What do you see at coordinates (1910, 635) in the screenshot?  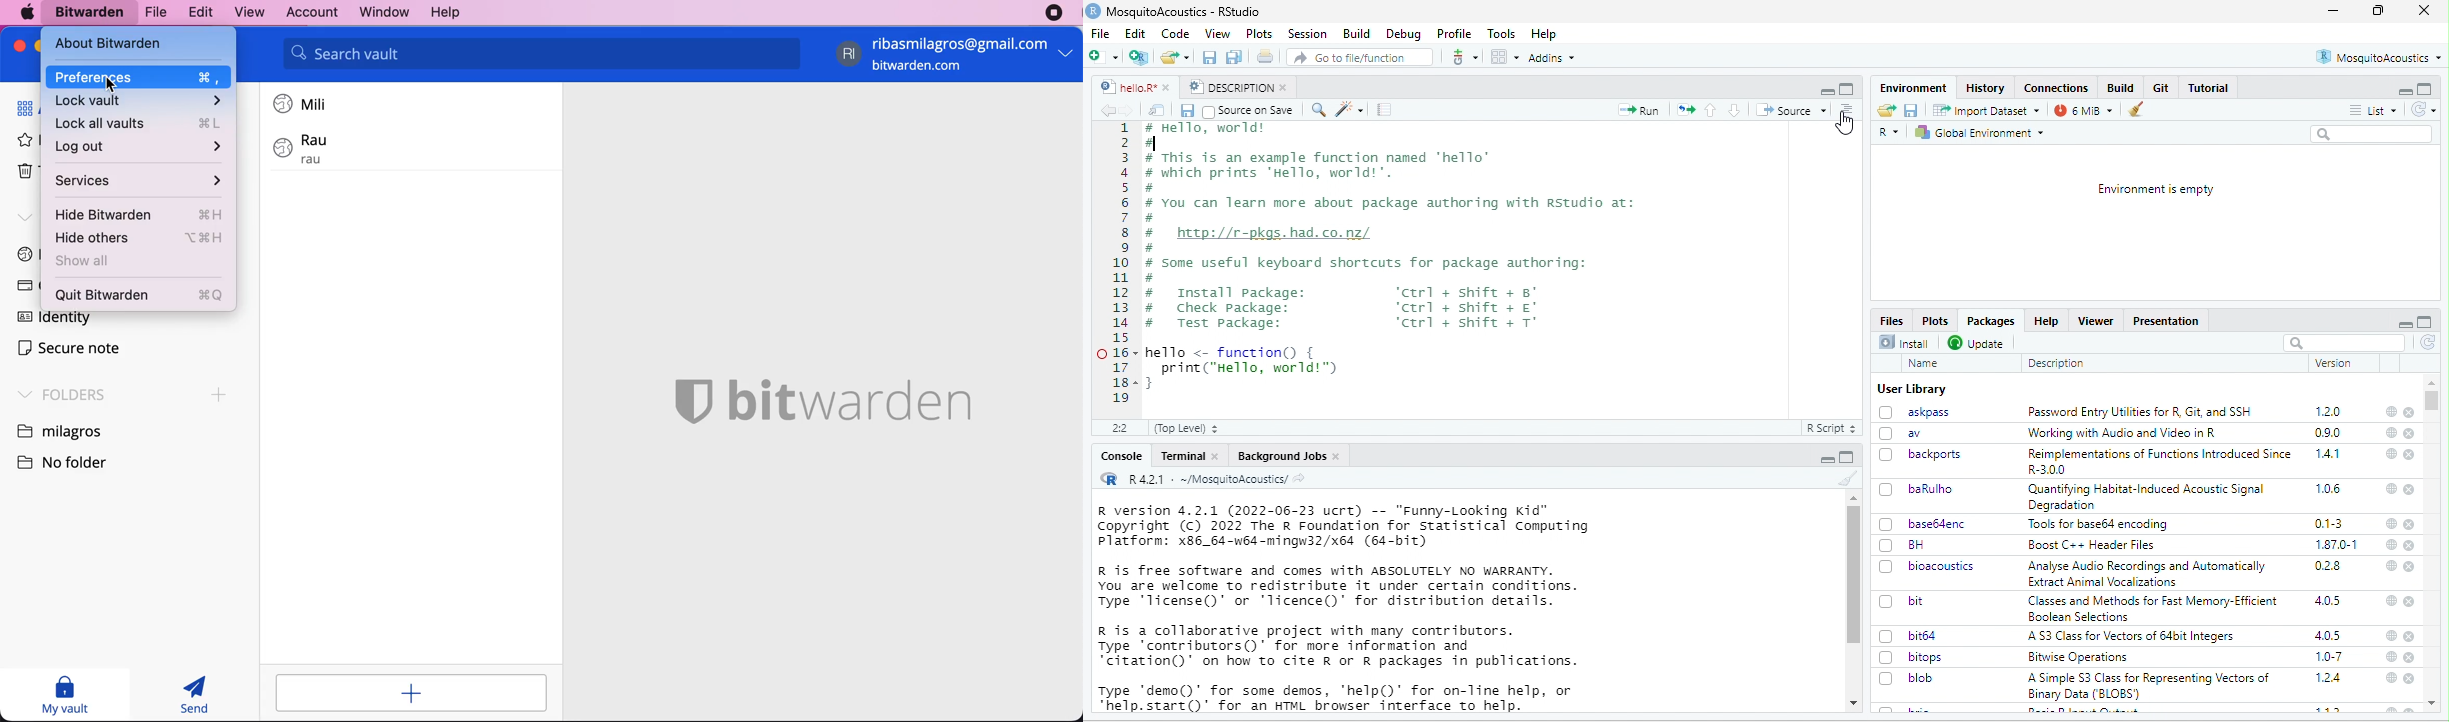 I see `bit64` at bounding box center [1910, 635].